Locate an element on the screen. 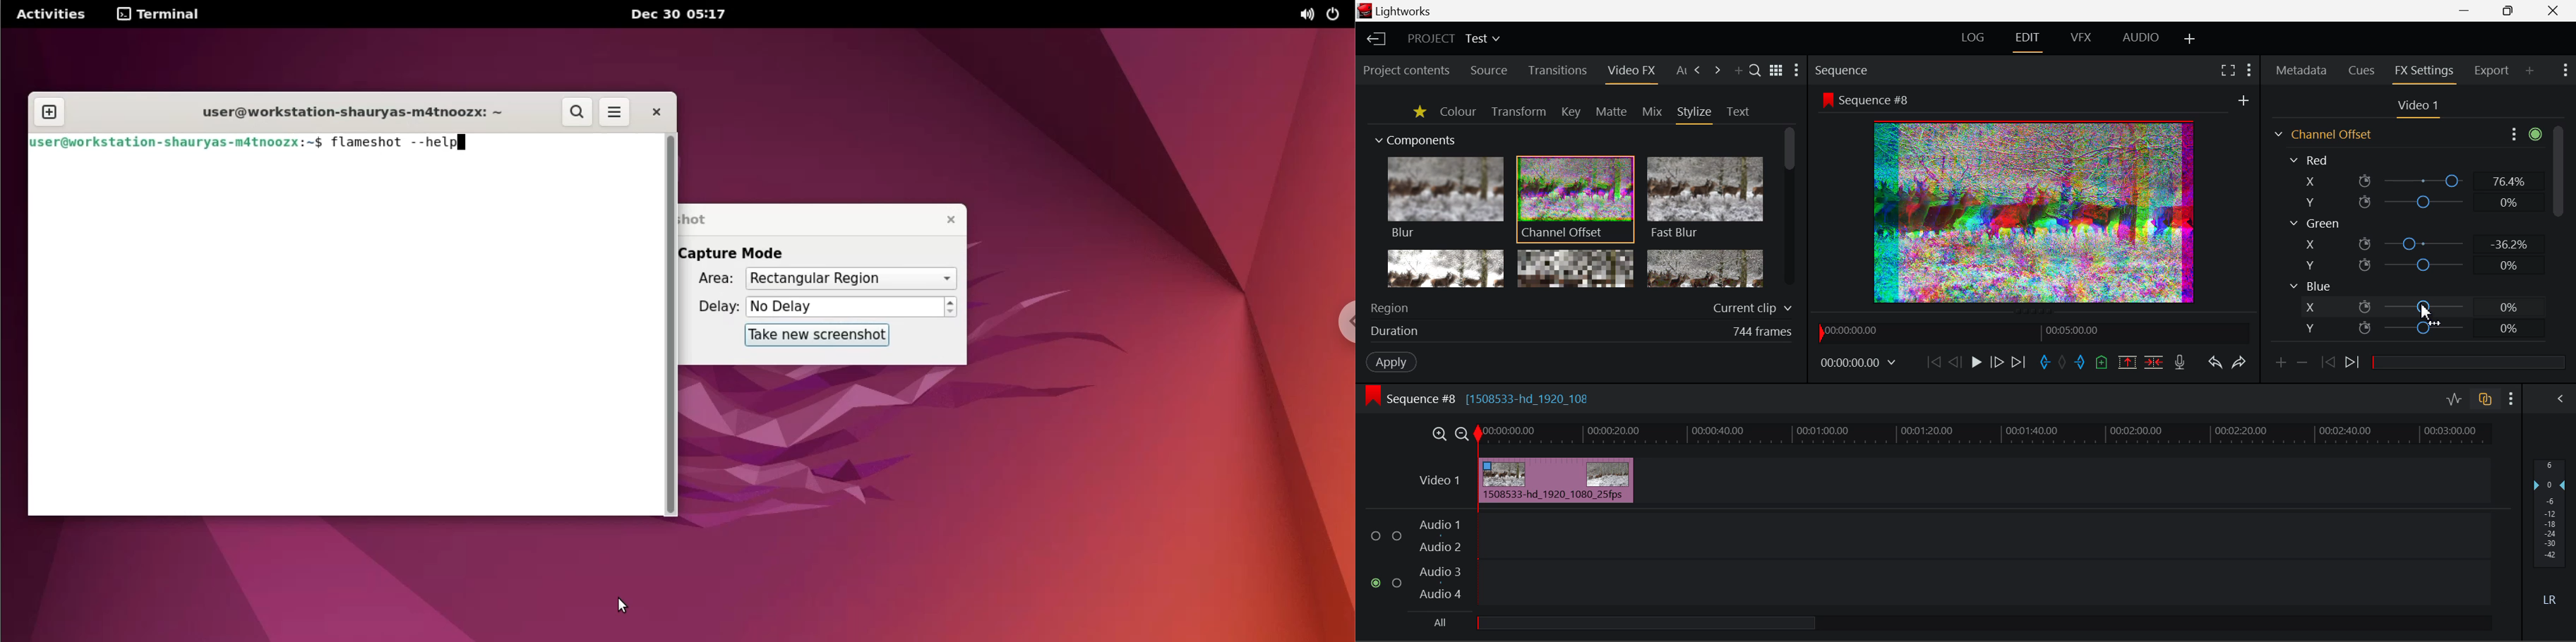 The height and width of the screenshot is (644, 2576). Sequence Preview Screen Section is located at coordinates (2035, 99).